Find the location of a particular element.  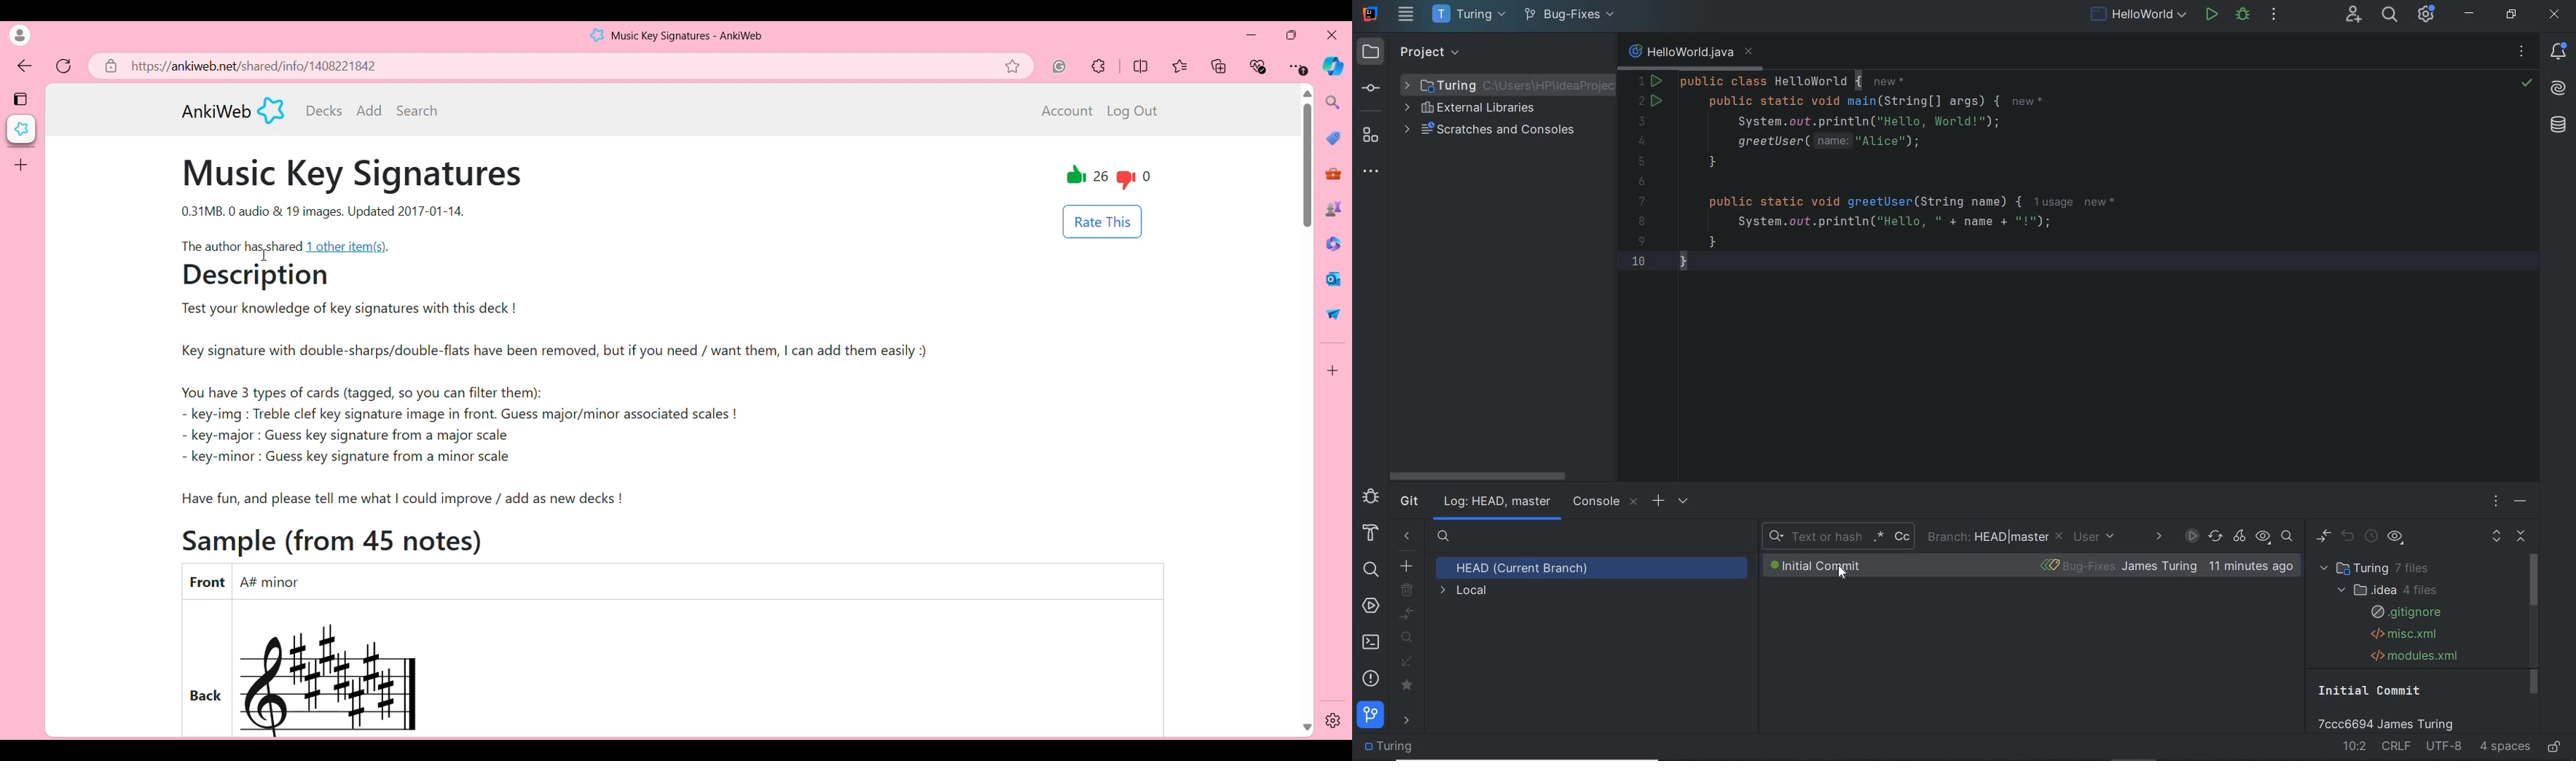

1 other item(s). is located at coordinates (351, 247).